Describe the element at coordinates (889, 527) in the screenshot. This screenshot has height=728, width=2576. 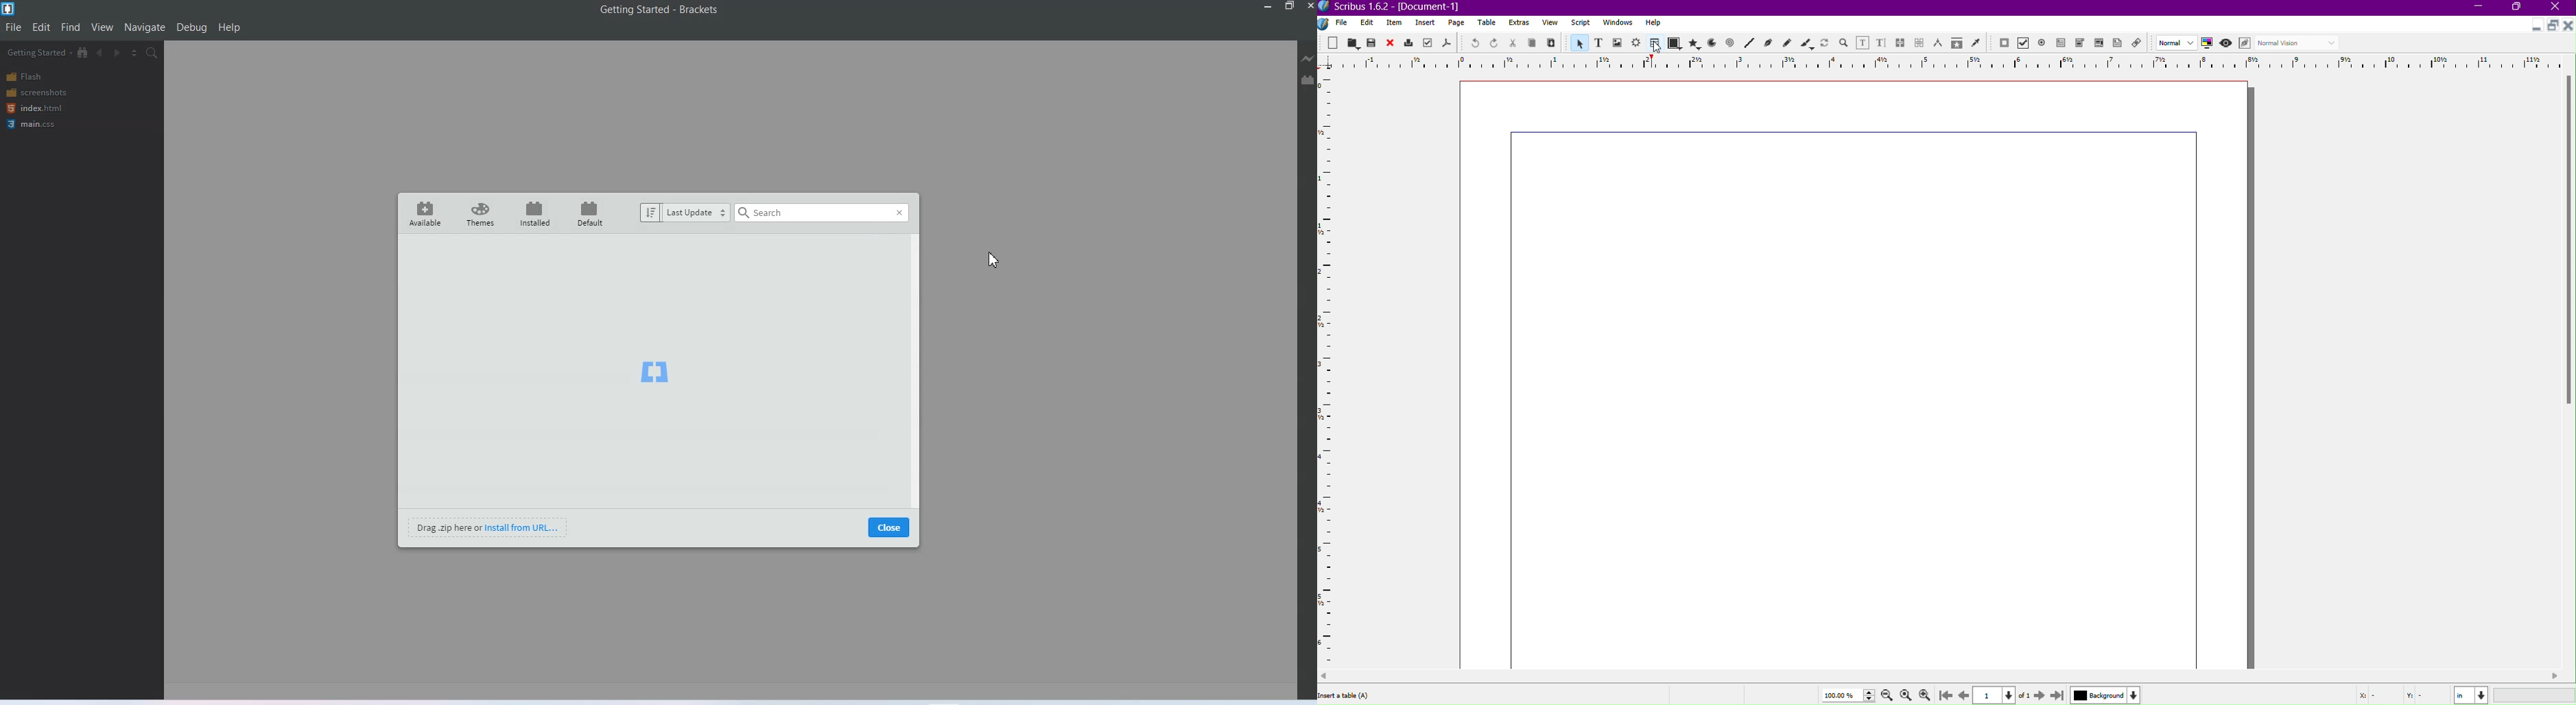
I see `Close` at that location.